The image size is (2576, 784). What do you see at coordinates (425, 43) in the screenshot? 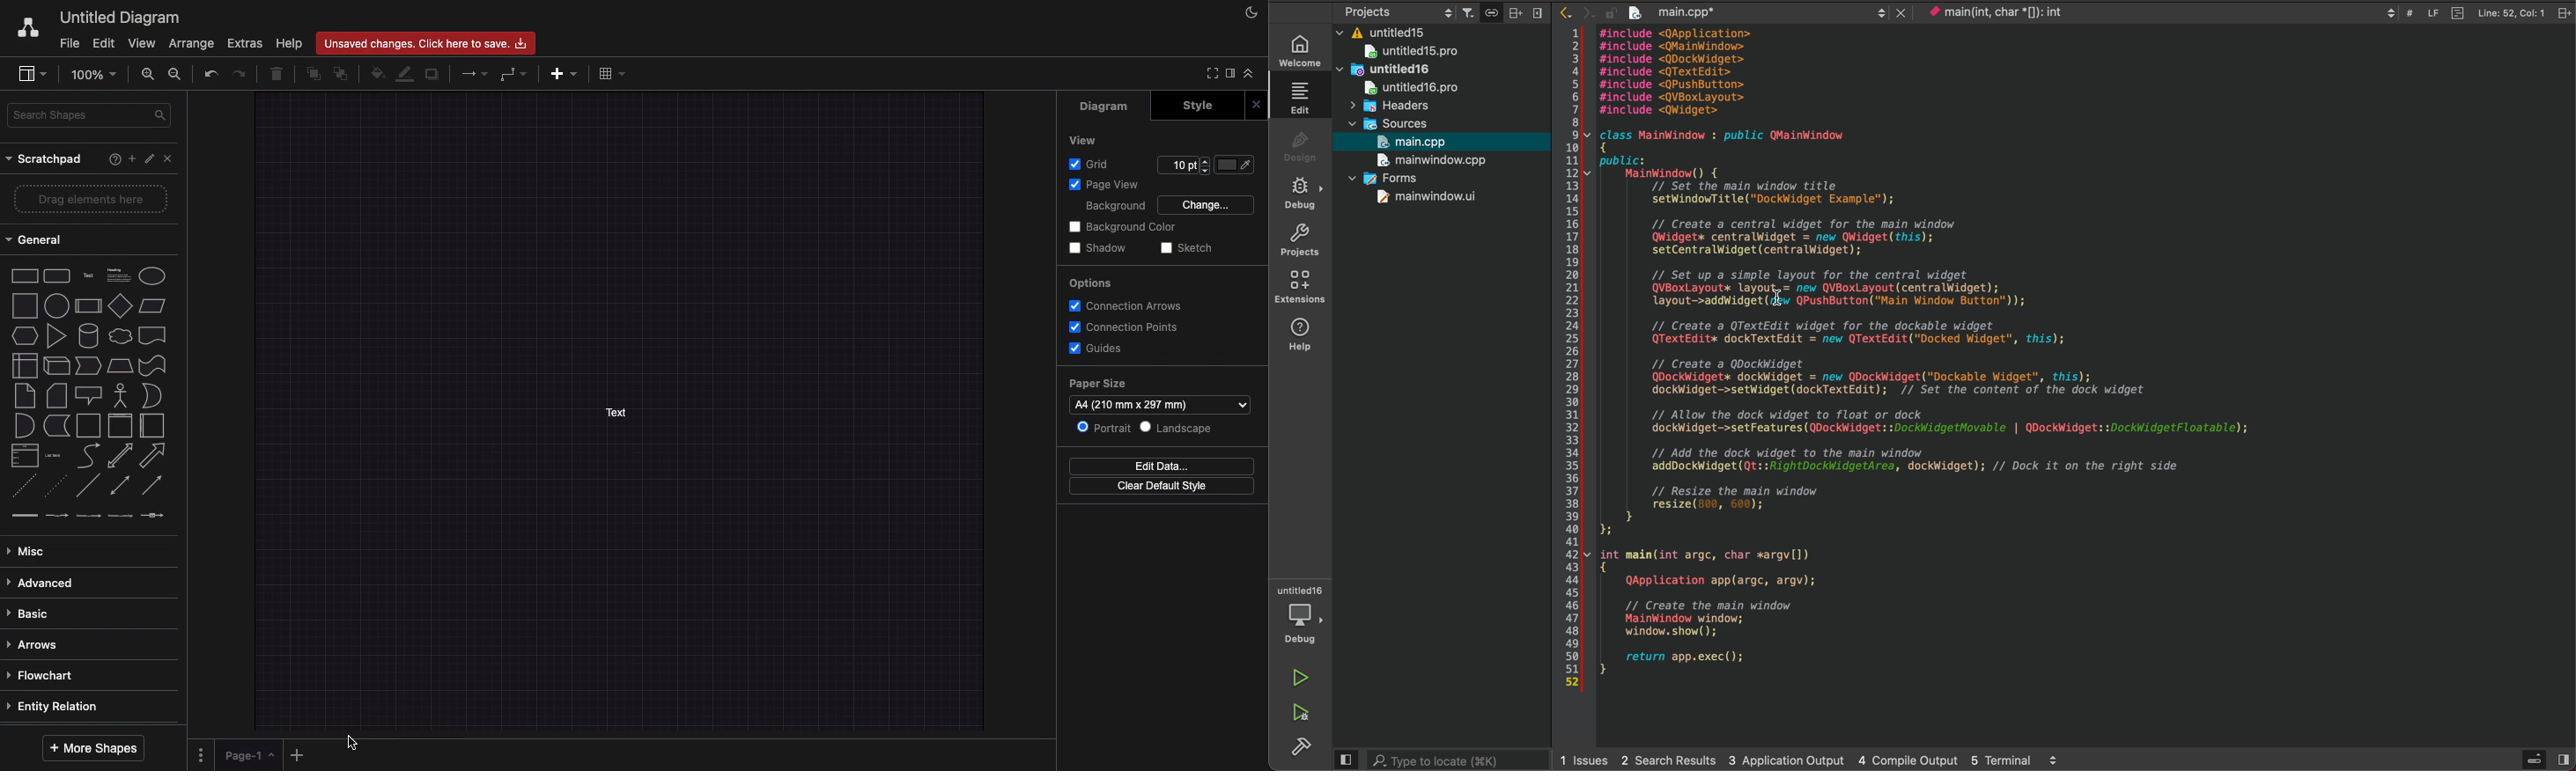
I see `Unsaved changes. click here to save.` at bounding box center [425, 43].